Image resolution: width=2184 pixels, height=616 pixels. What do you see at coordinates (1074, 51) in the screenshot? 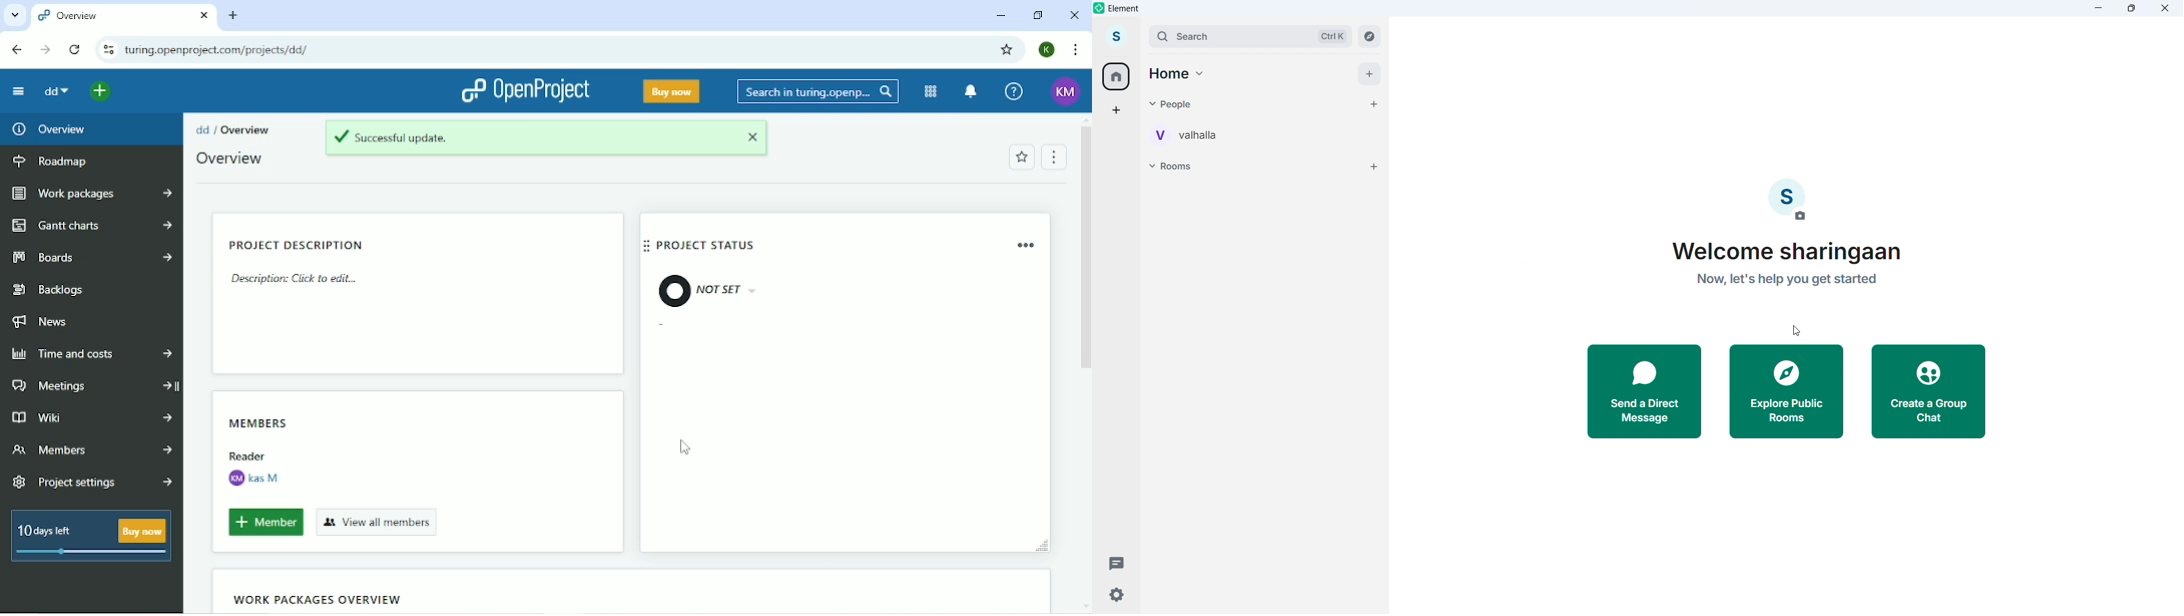
I see `Customize and control google chrome` at bounding box center [1074, 51].